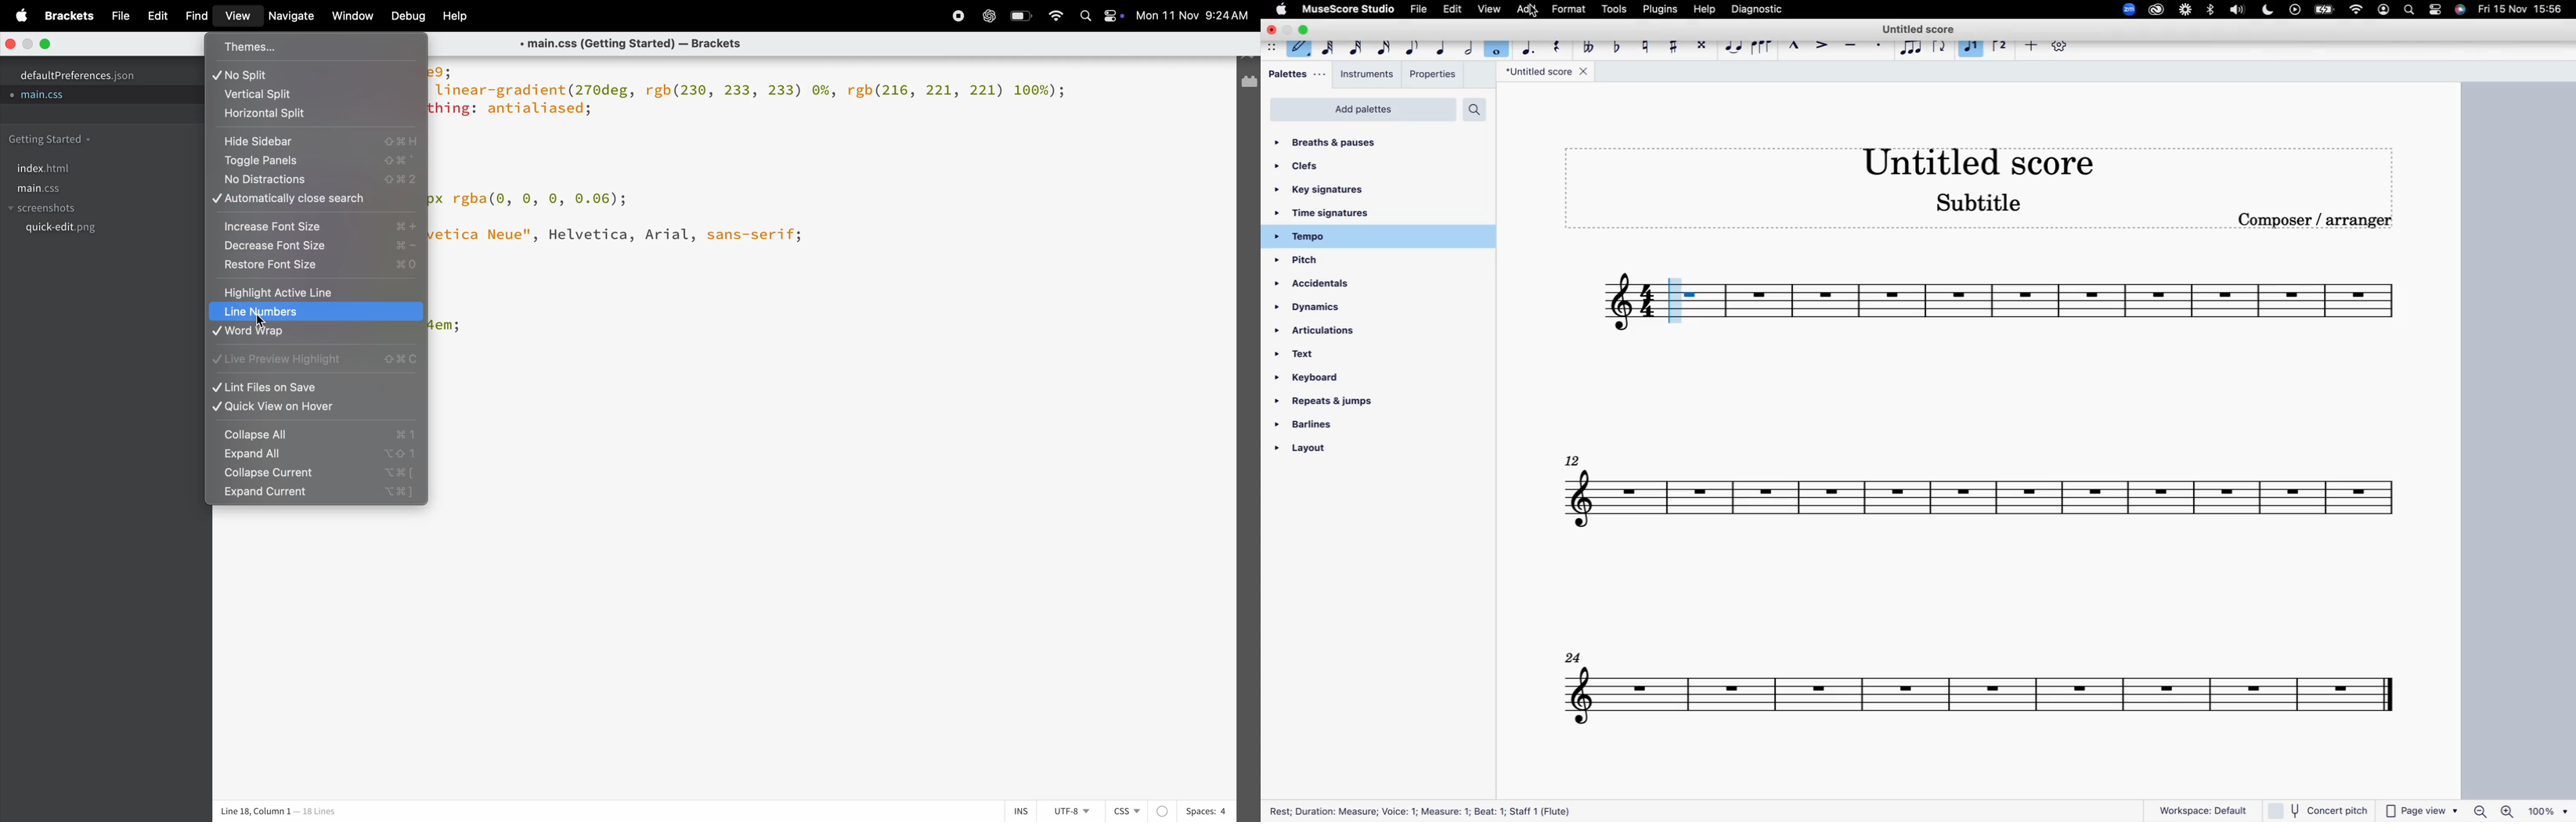 The image size is (2576, 840). I want to click on staccato, so click(1881, 47).